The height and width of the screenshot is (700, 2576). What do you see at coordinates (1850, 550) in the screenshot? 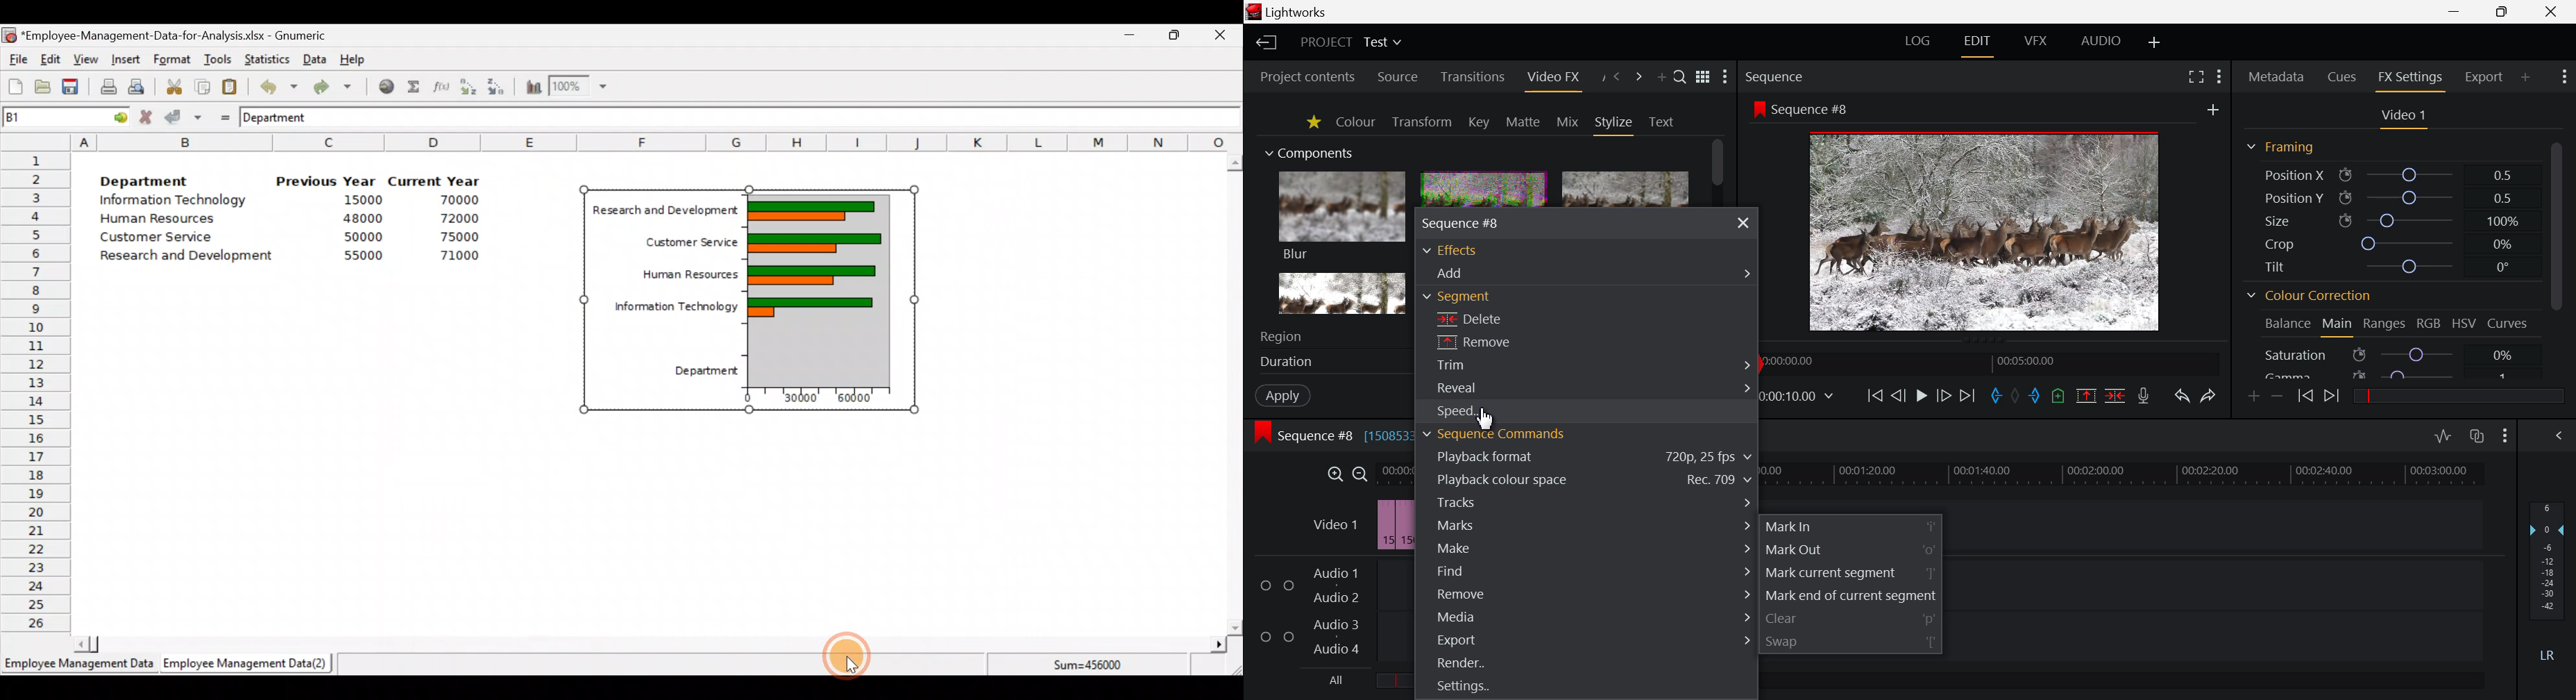
I see `Mark Out` at bounding box center [1850, 550].